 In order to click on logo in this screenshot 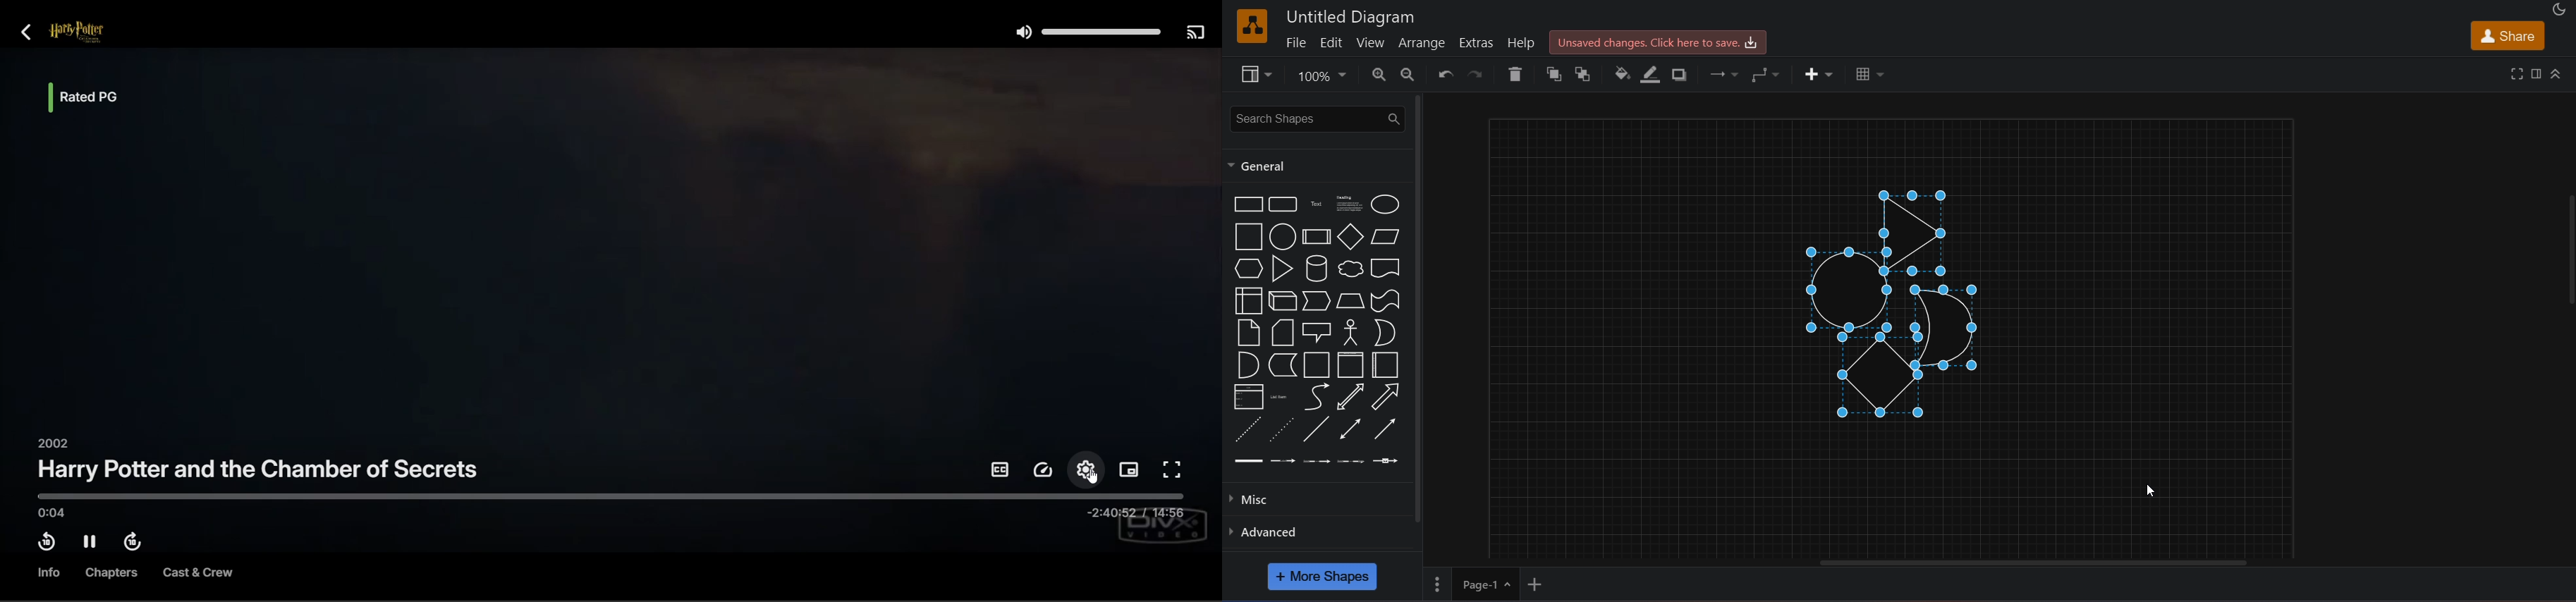, I will do `click(1252, 25)`.